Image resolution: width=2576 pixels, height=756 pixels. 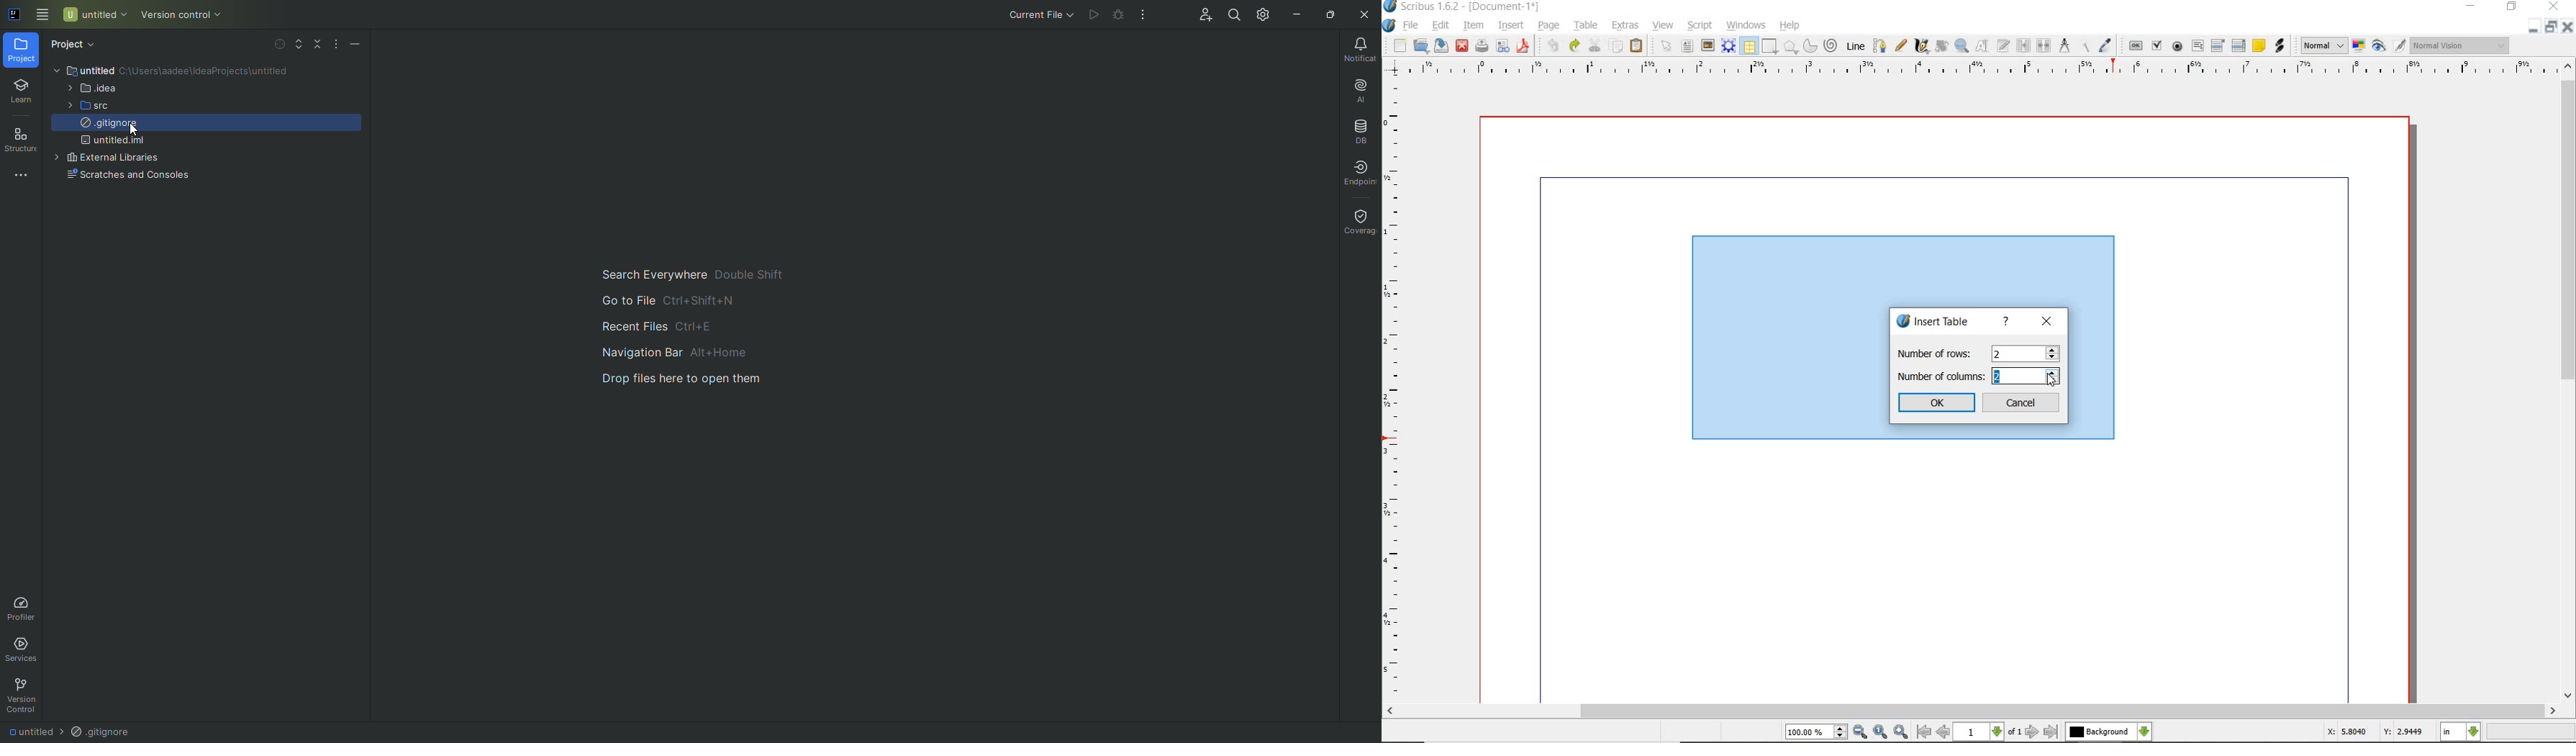 What do you see at coordinates (2461, 732) in the screenshot?
I see `select measurement` at bounding box center [2461, 732].